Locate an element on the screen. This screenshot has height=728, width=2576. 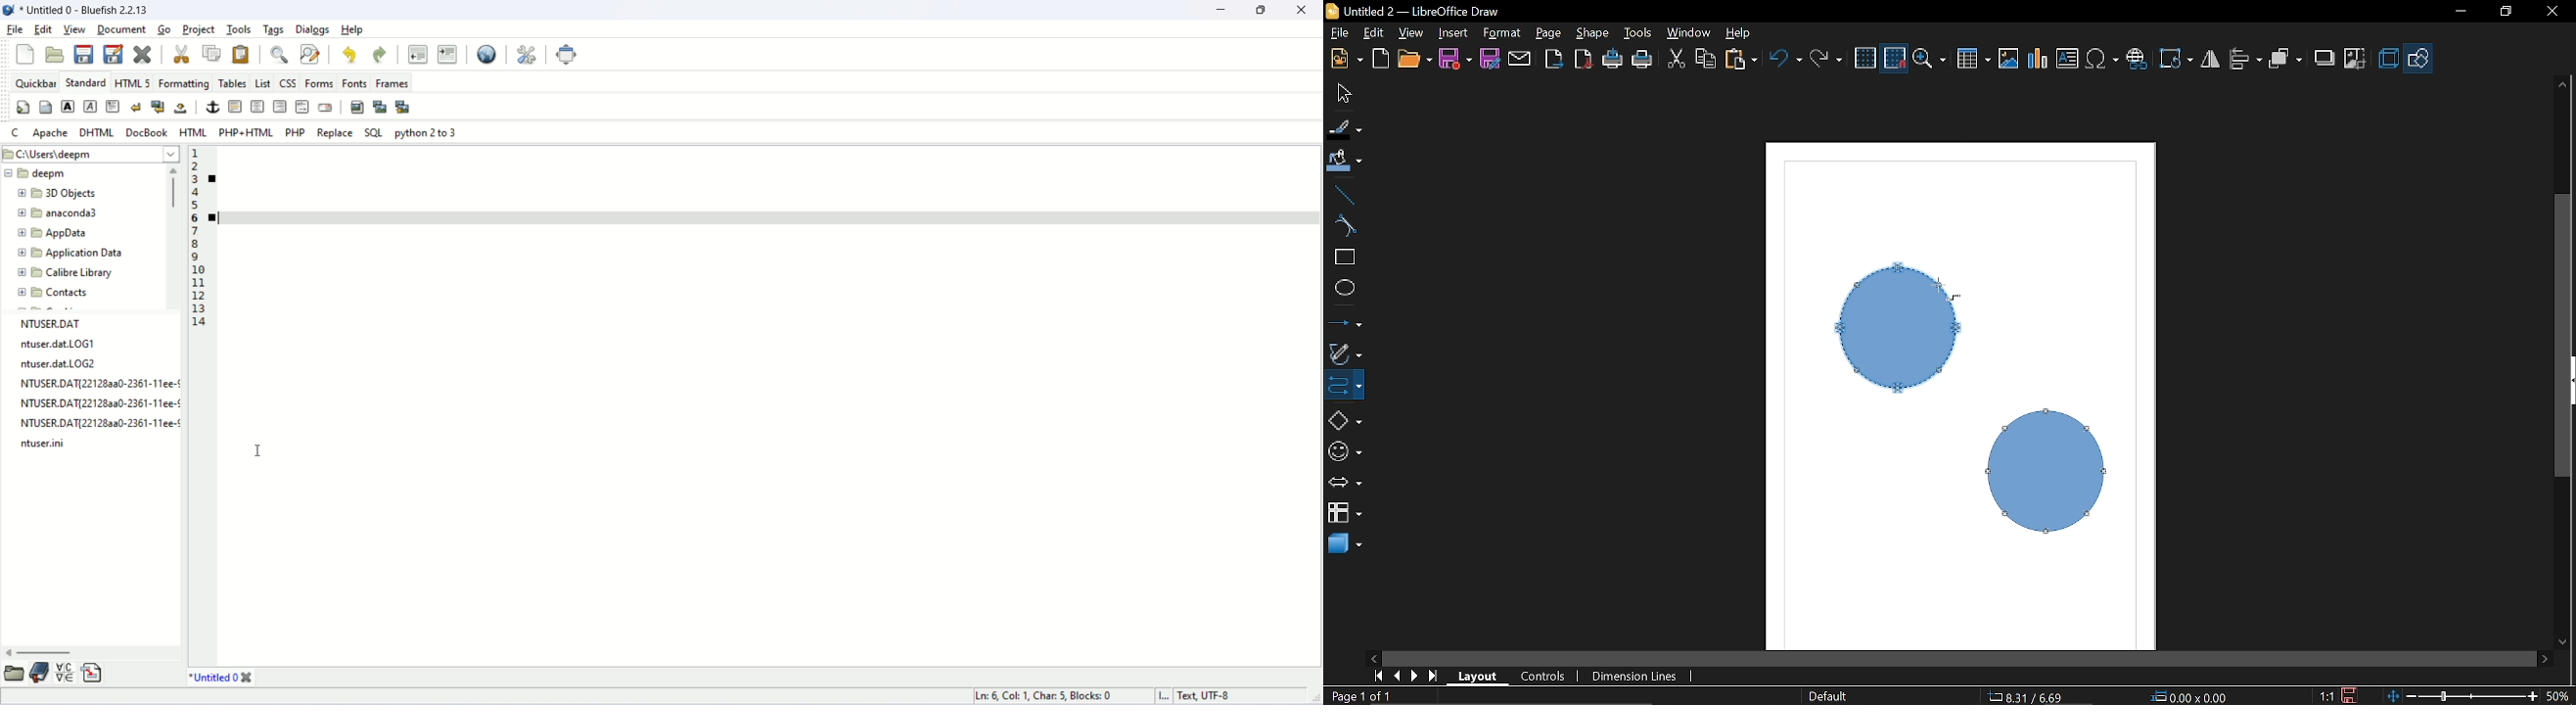
line number is located at coordinates (196, 237).